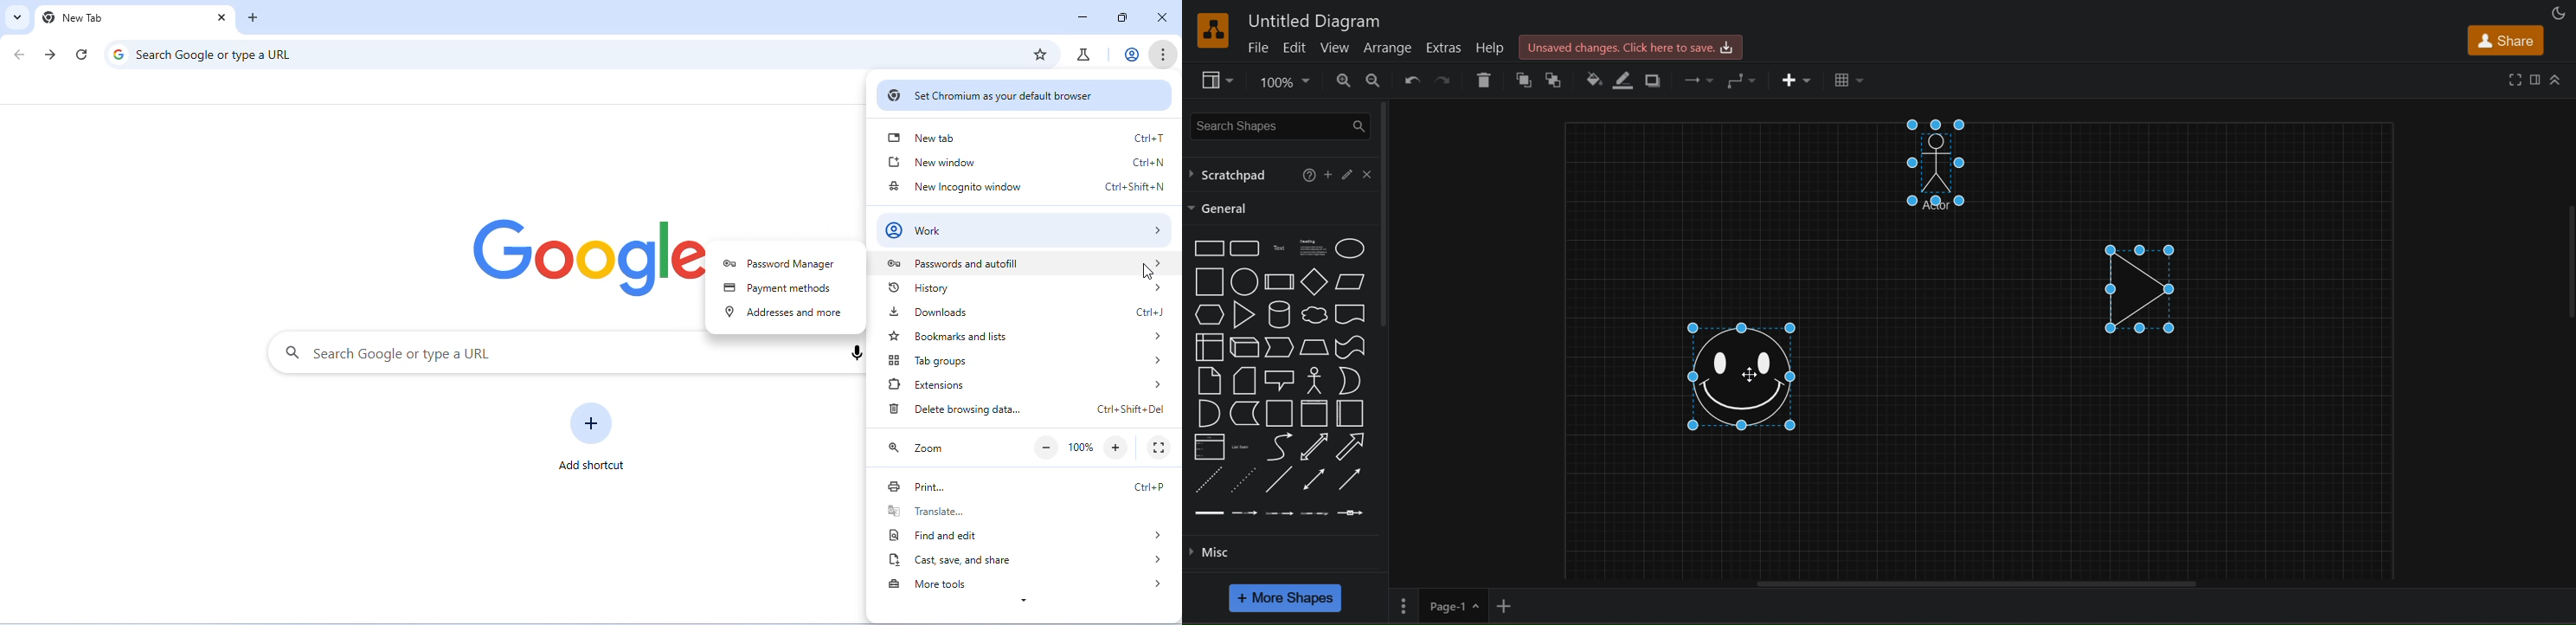 The width and height of the screenshot is (2576, 644). What do you see at coordinates (1207, 282) in the screenshot?
I see `square` at bounding box center [1207, 282].